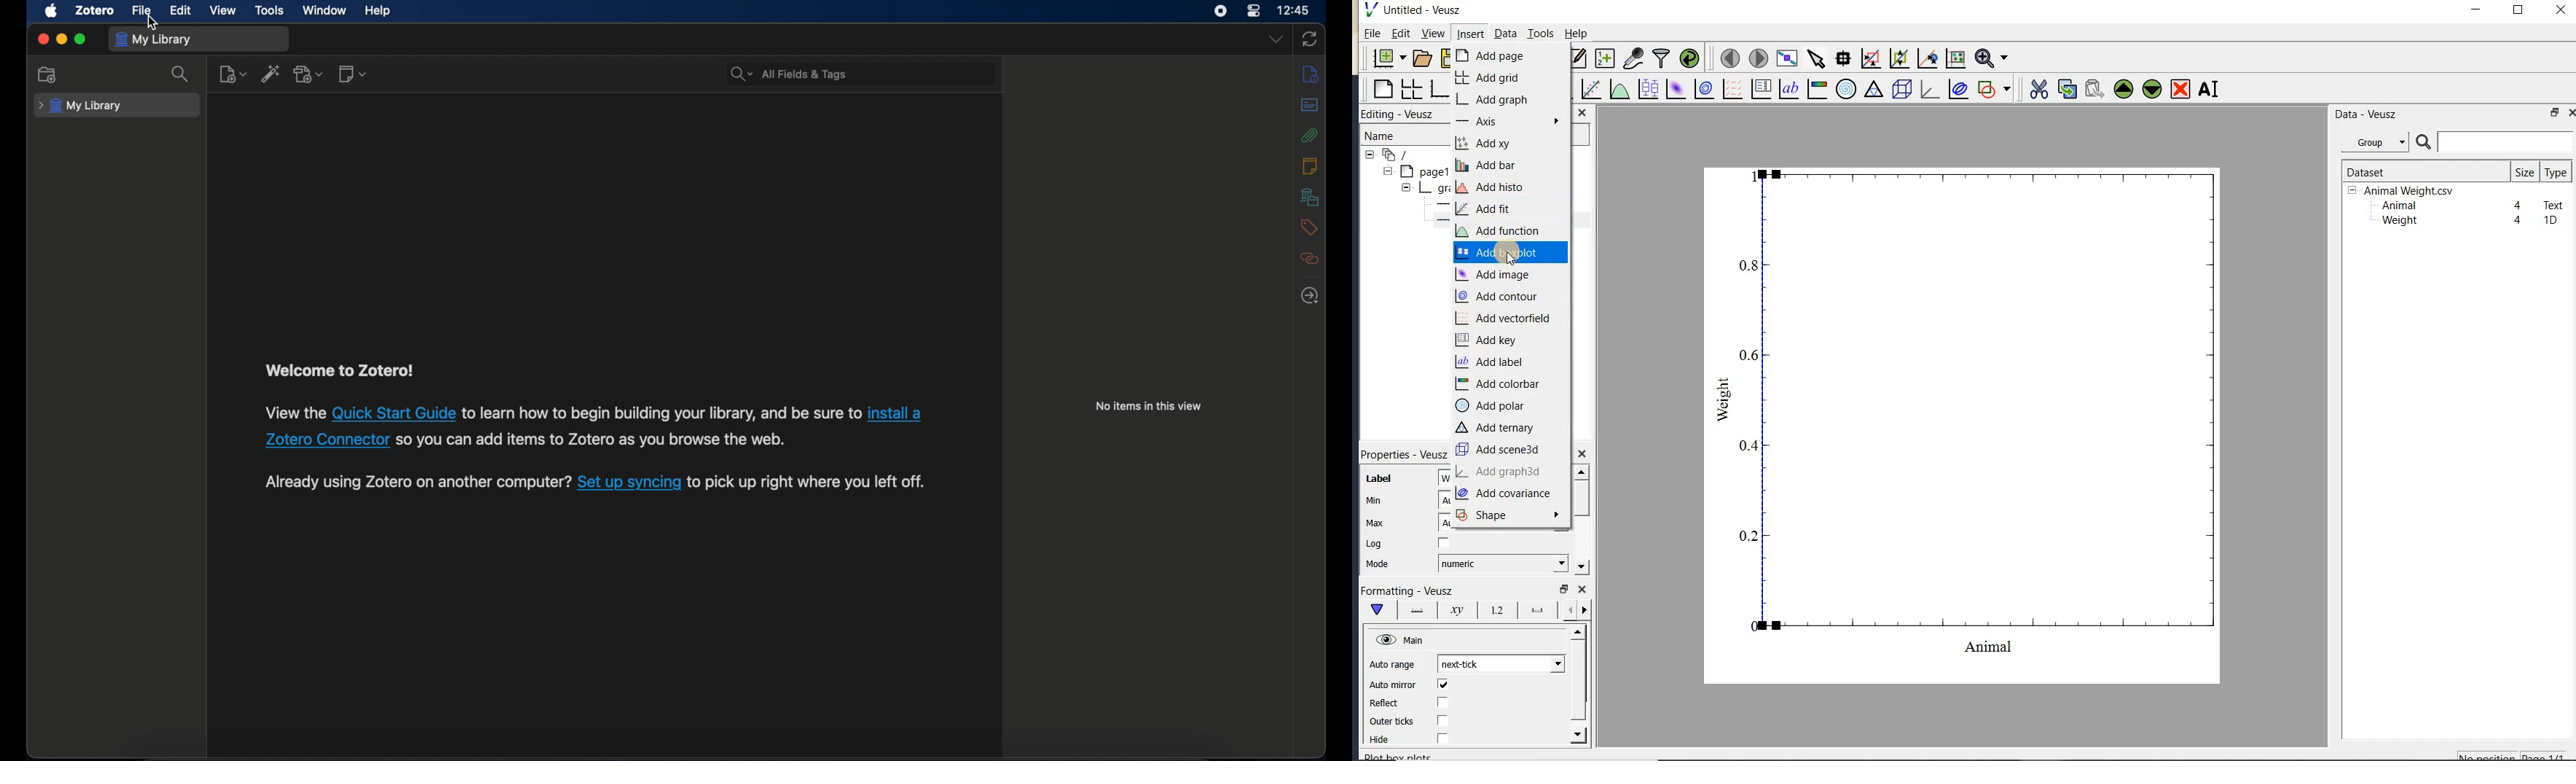  Describe the element at coordinates (49, 75) in the screenshot. I see `new collection` at that location.